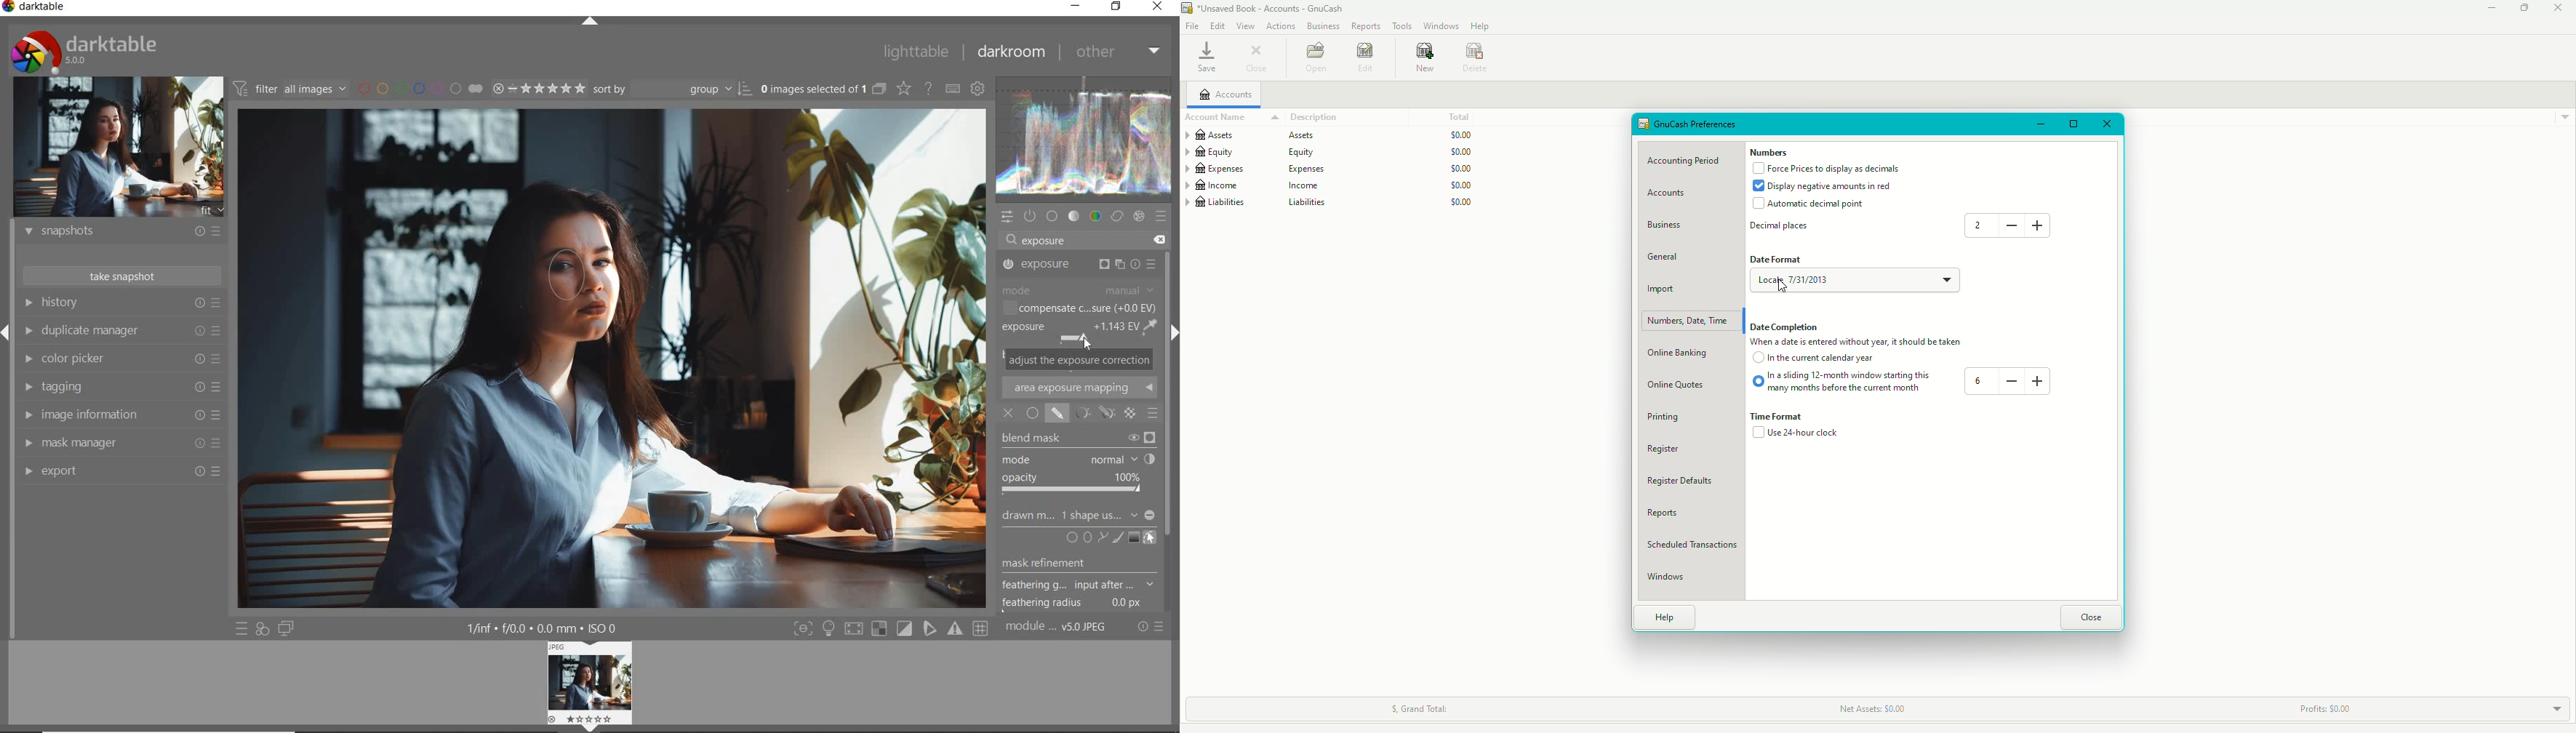 The image size is (2576, 756). I want to click on Minus, so click(2012, 225).